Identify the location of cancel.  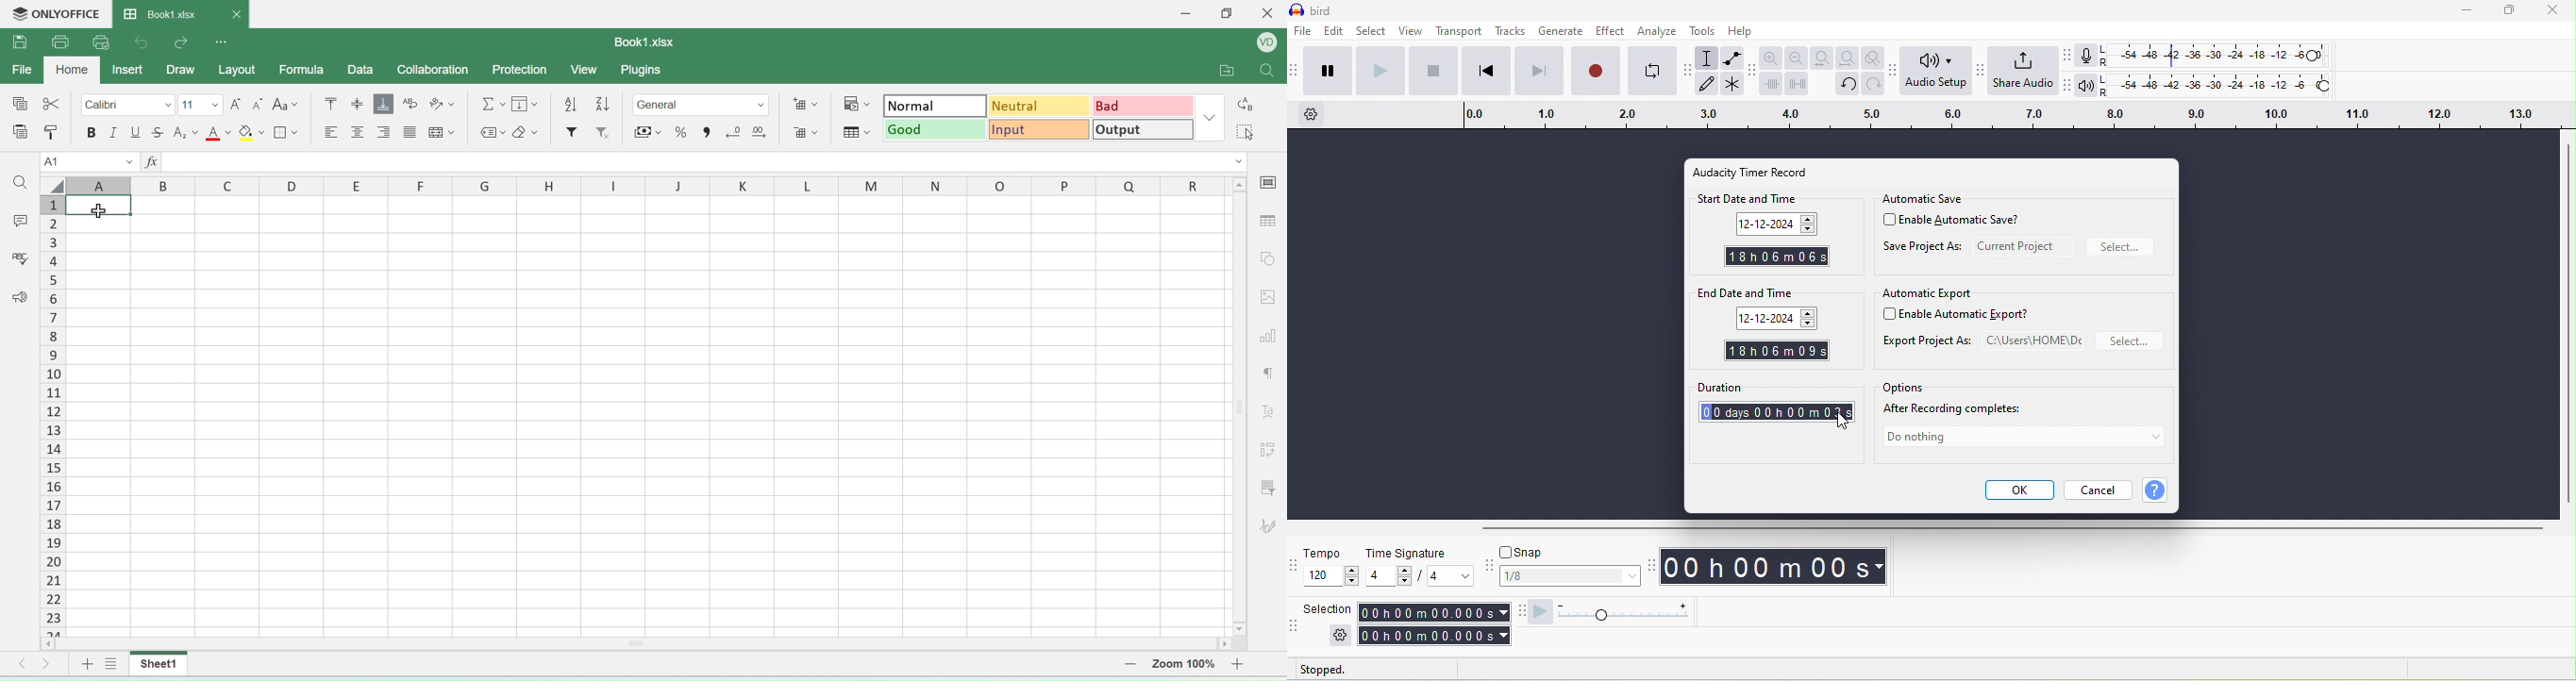
(2101, 490).